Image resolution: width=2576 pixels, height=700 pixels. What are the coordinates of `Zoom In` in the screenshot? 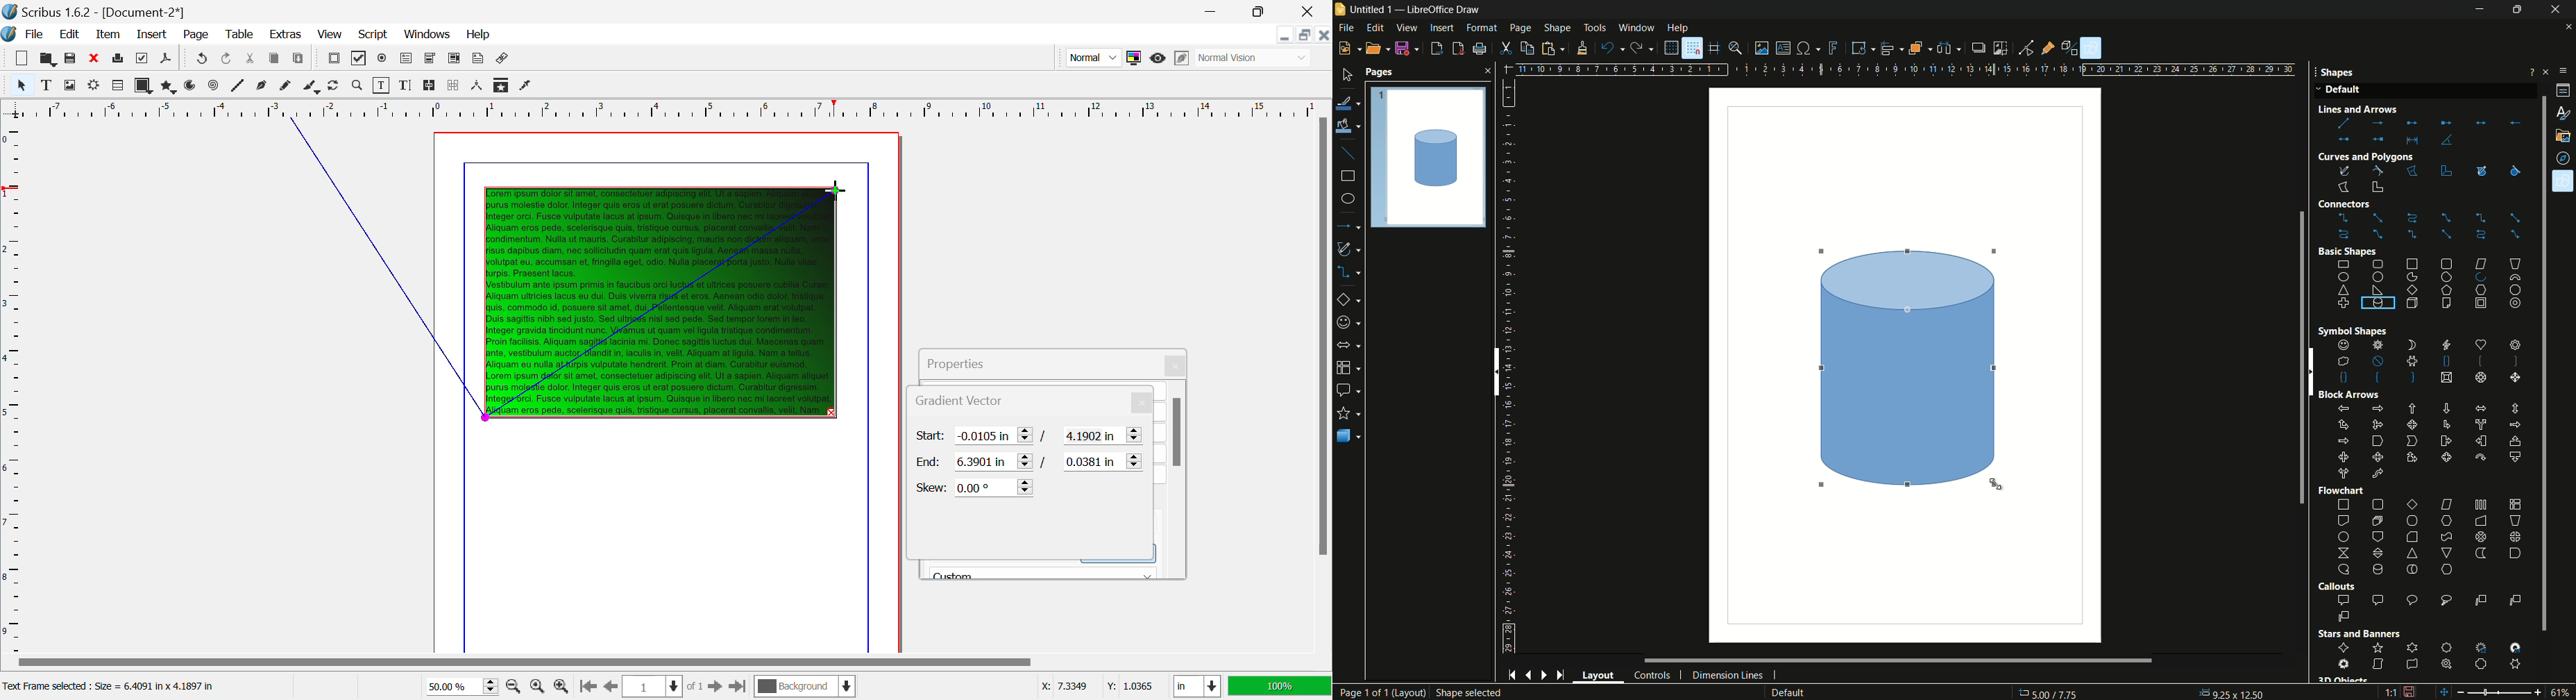 It's located at (562, 687).